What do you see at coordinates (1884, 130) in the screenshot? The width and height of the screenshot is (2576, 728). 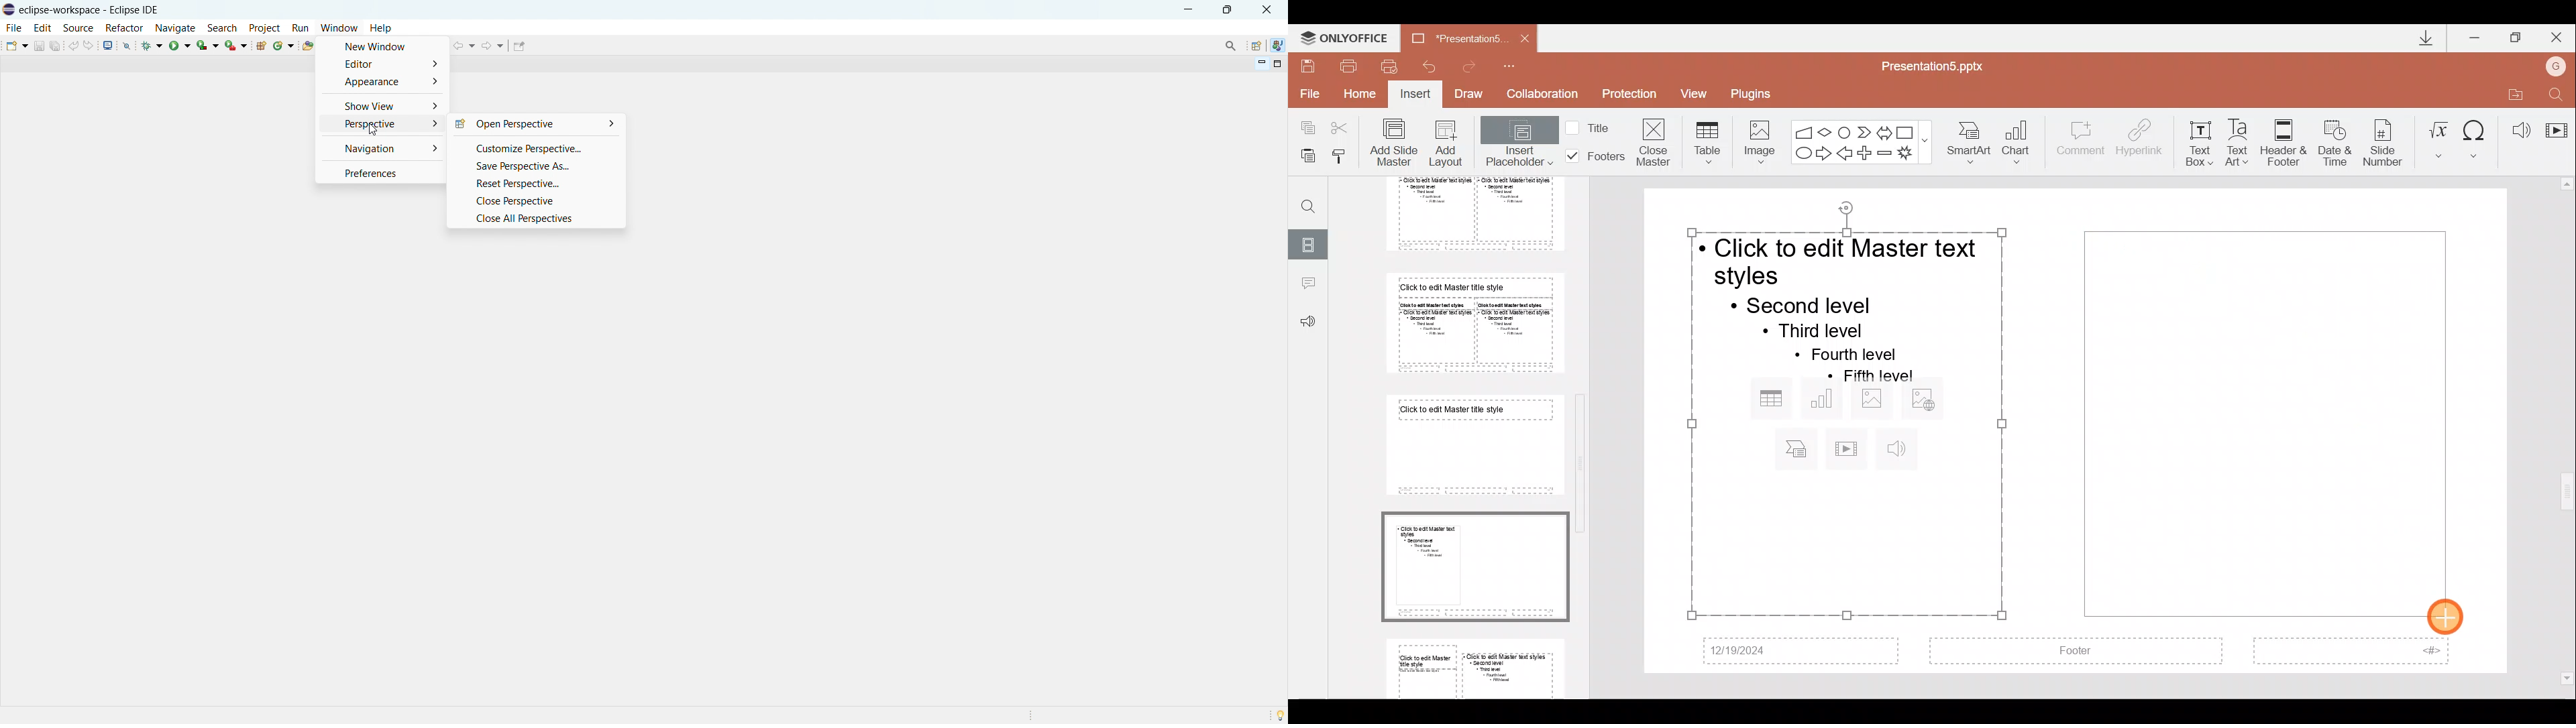 I see `Left right arrow` at bounding box center [1884, 130].